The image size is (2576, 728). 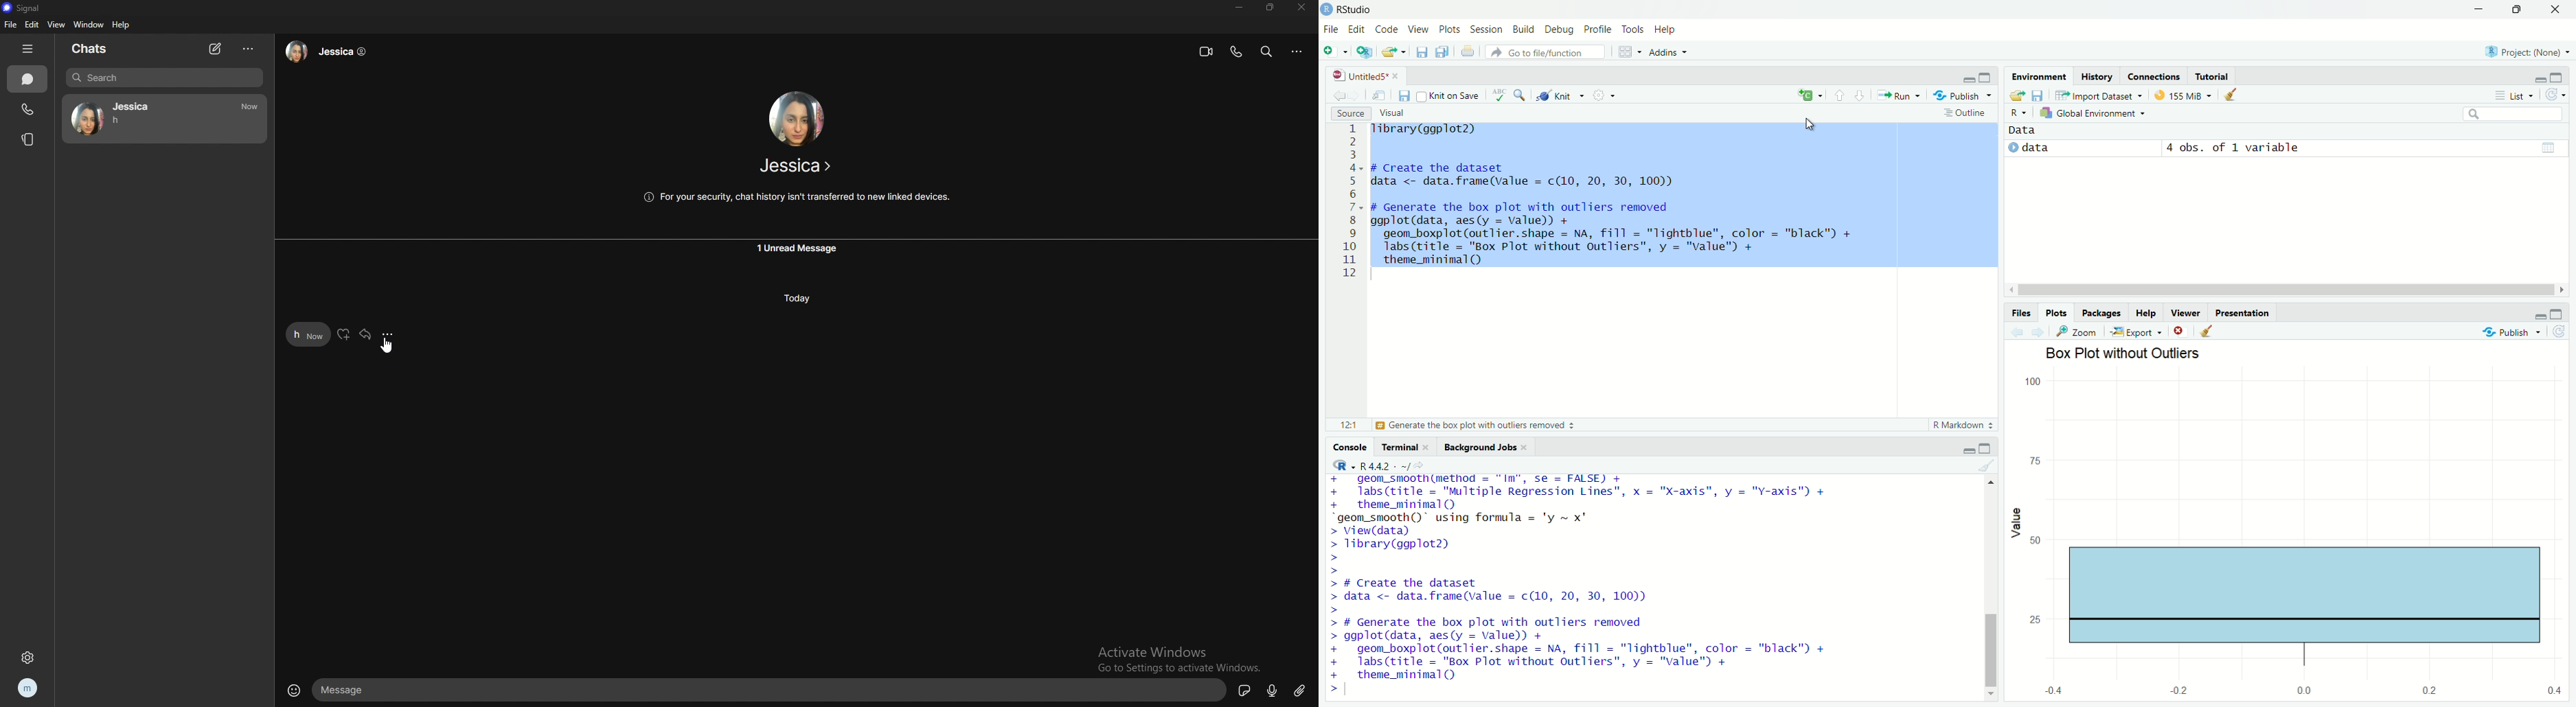 I want to click on n Build, so click(x=1523, y=30).